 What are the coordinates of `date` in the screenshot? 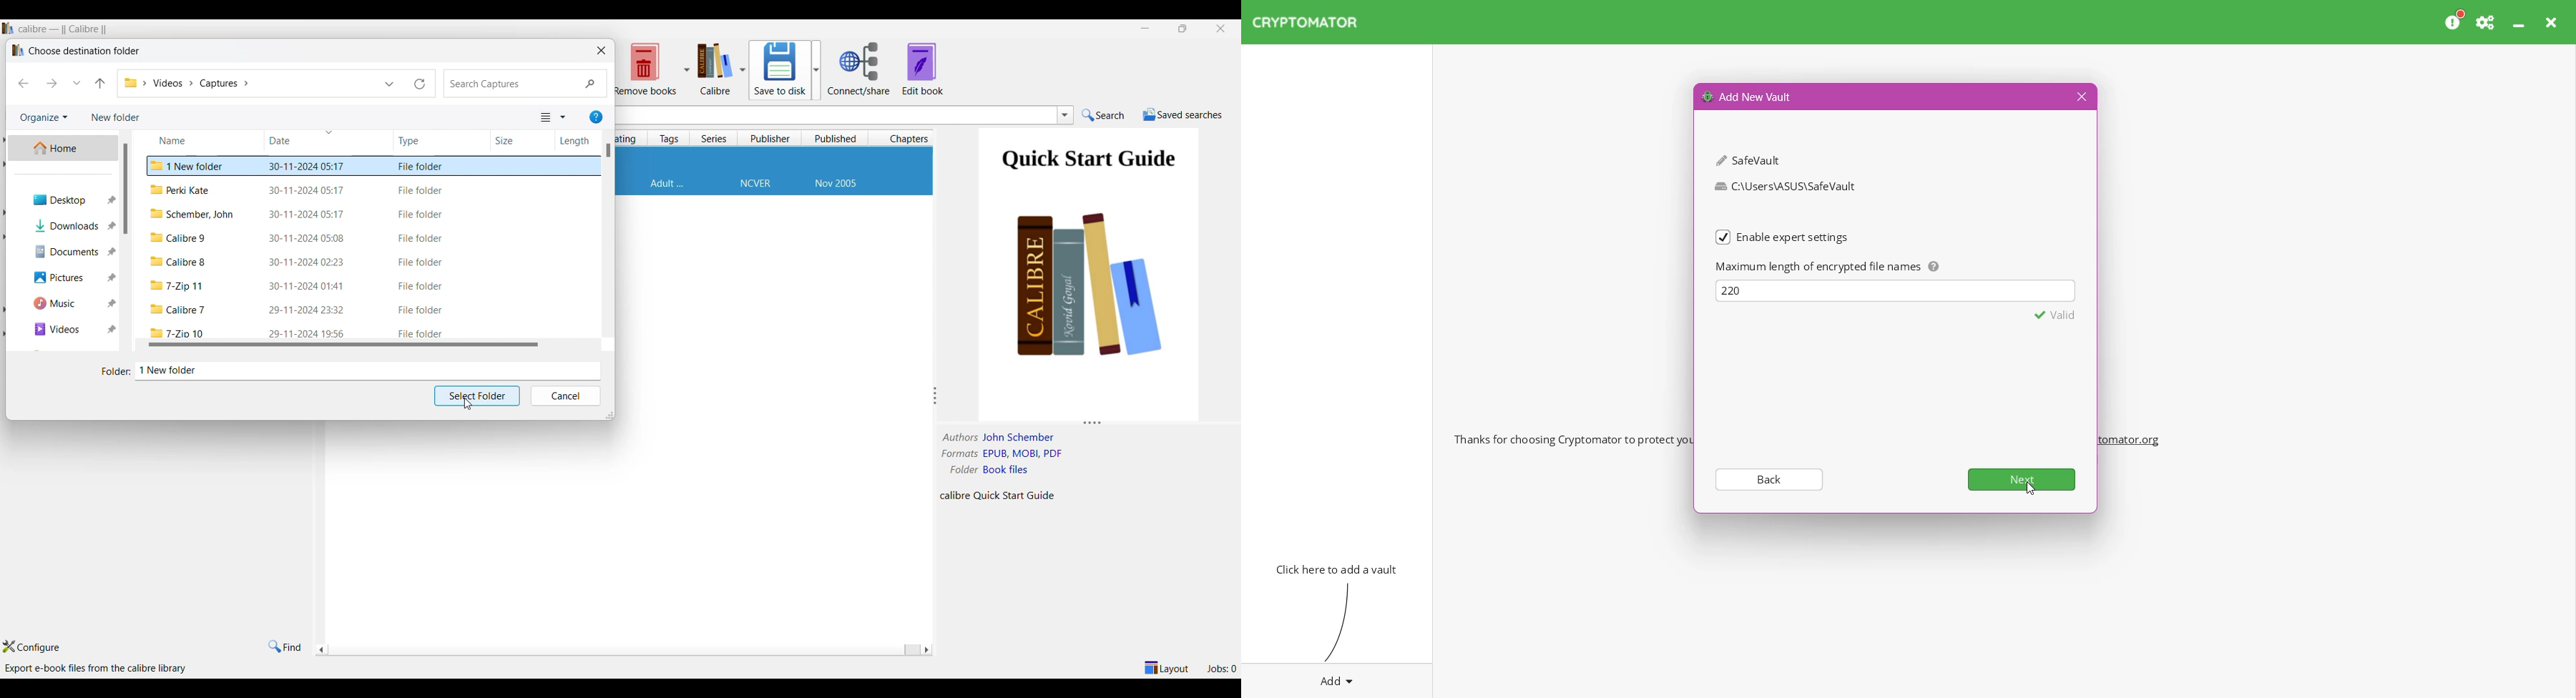 It's located at (303, 191).